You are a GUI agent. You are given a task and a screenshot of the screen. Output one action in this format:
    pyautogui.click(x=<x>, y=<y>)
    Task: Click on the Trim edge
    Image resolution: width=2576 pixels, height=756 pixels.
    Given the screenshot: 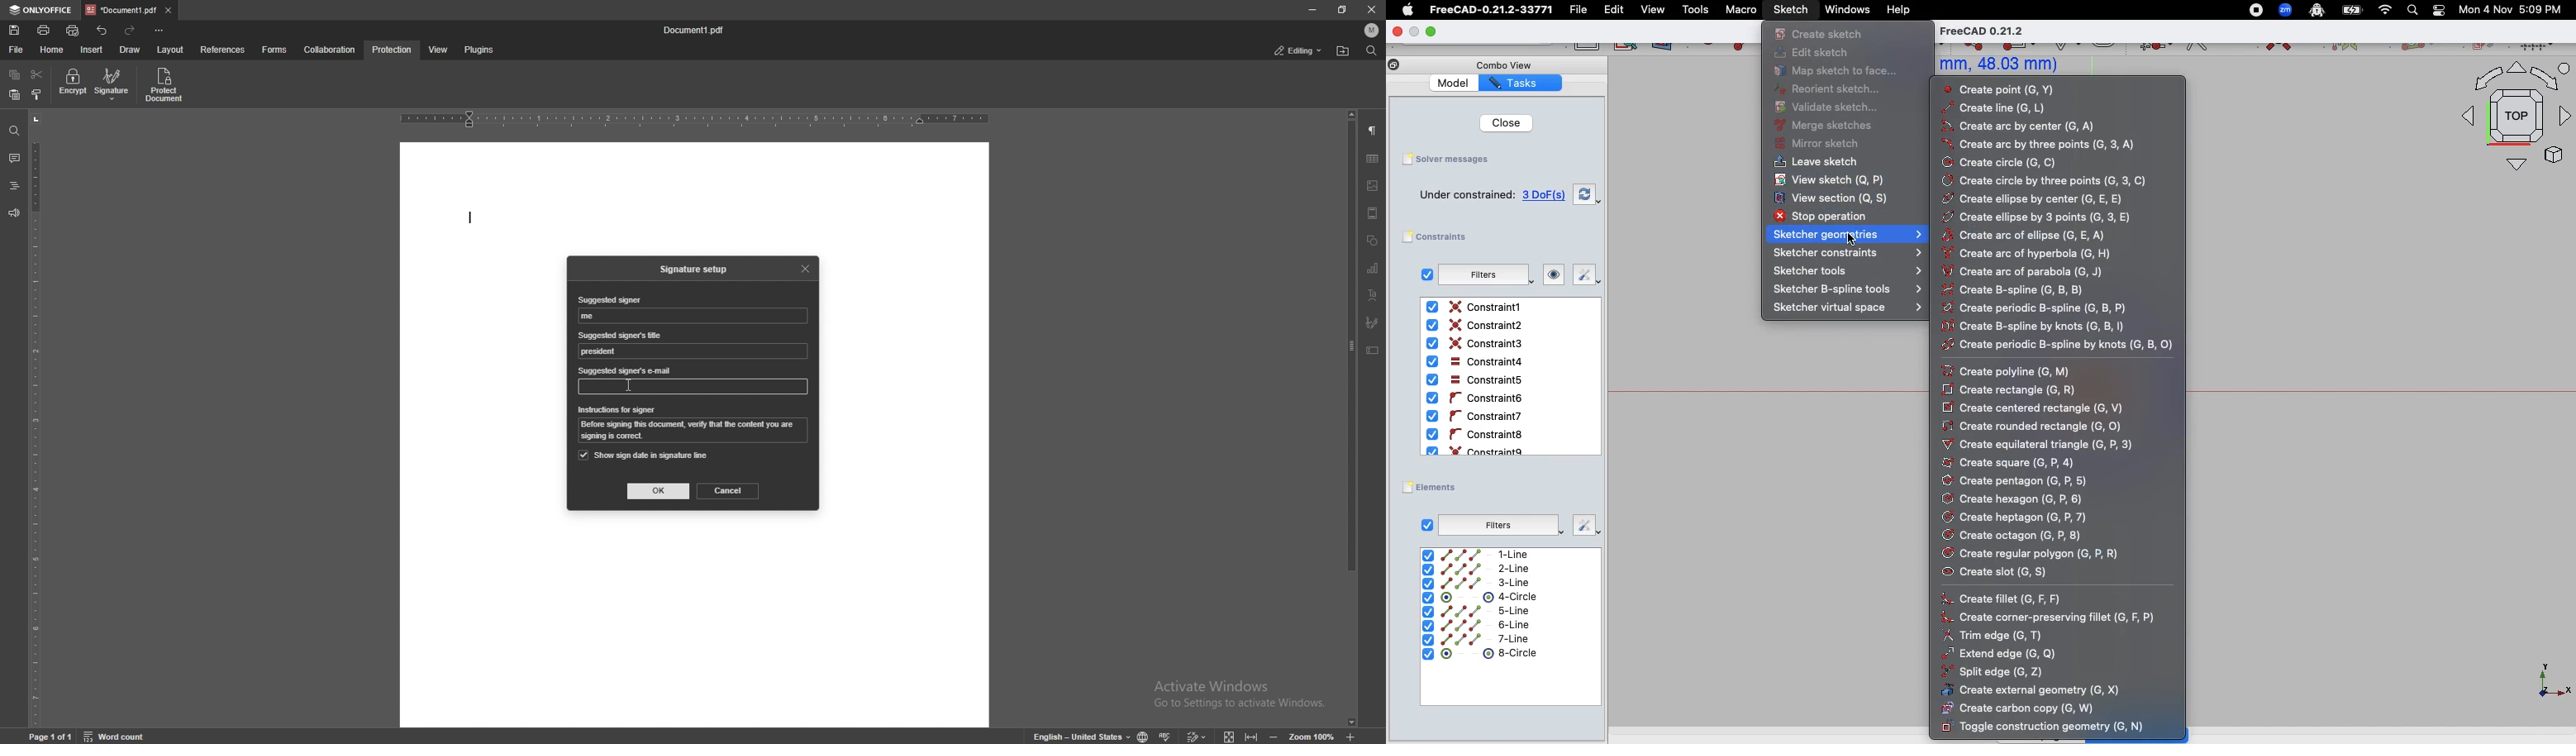 What is the action you would take?
    pyautogui.click(x=1996, y=633)
    